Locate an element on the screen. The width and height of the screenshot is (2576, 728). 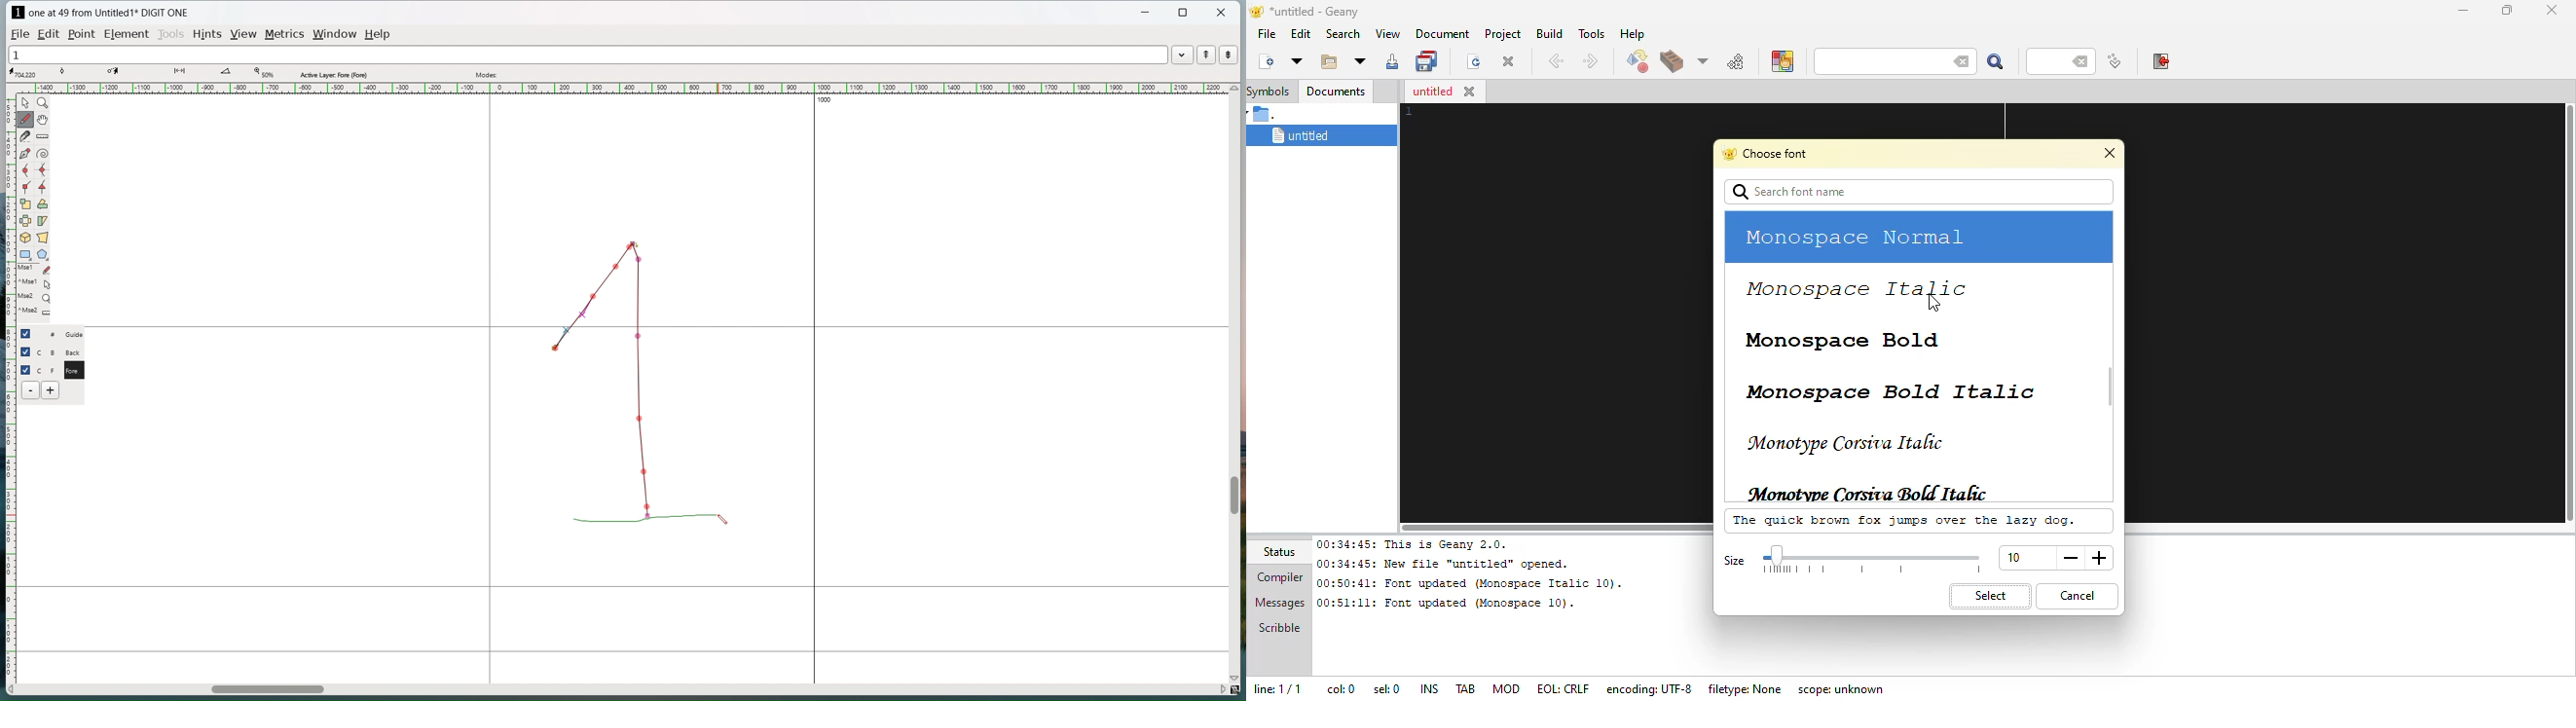
ins is located at coordinates (1429, 687).